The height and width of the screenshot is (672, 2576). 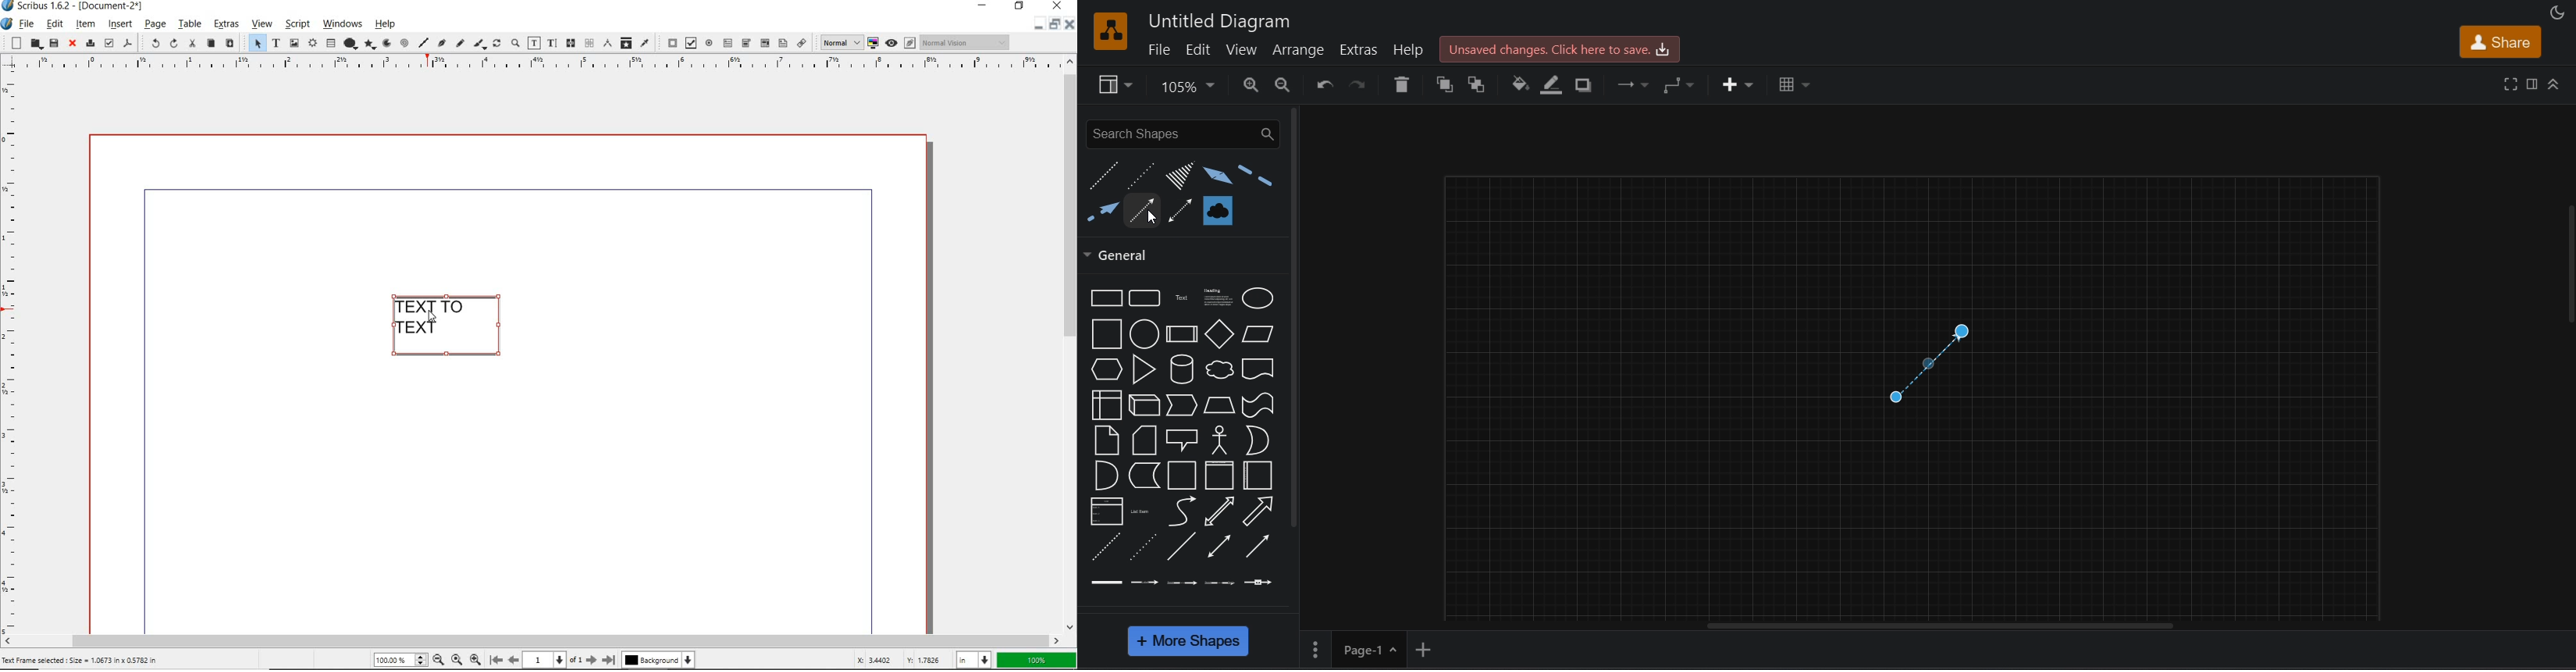 I want to click on text frame, so click(x=276, y=44).